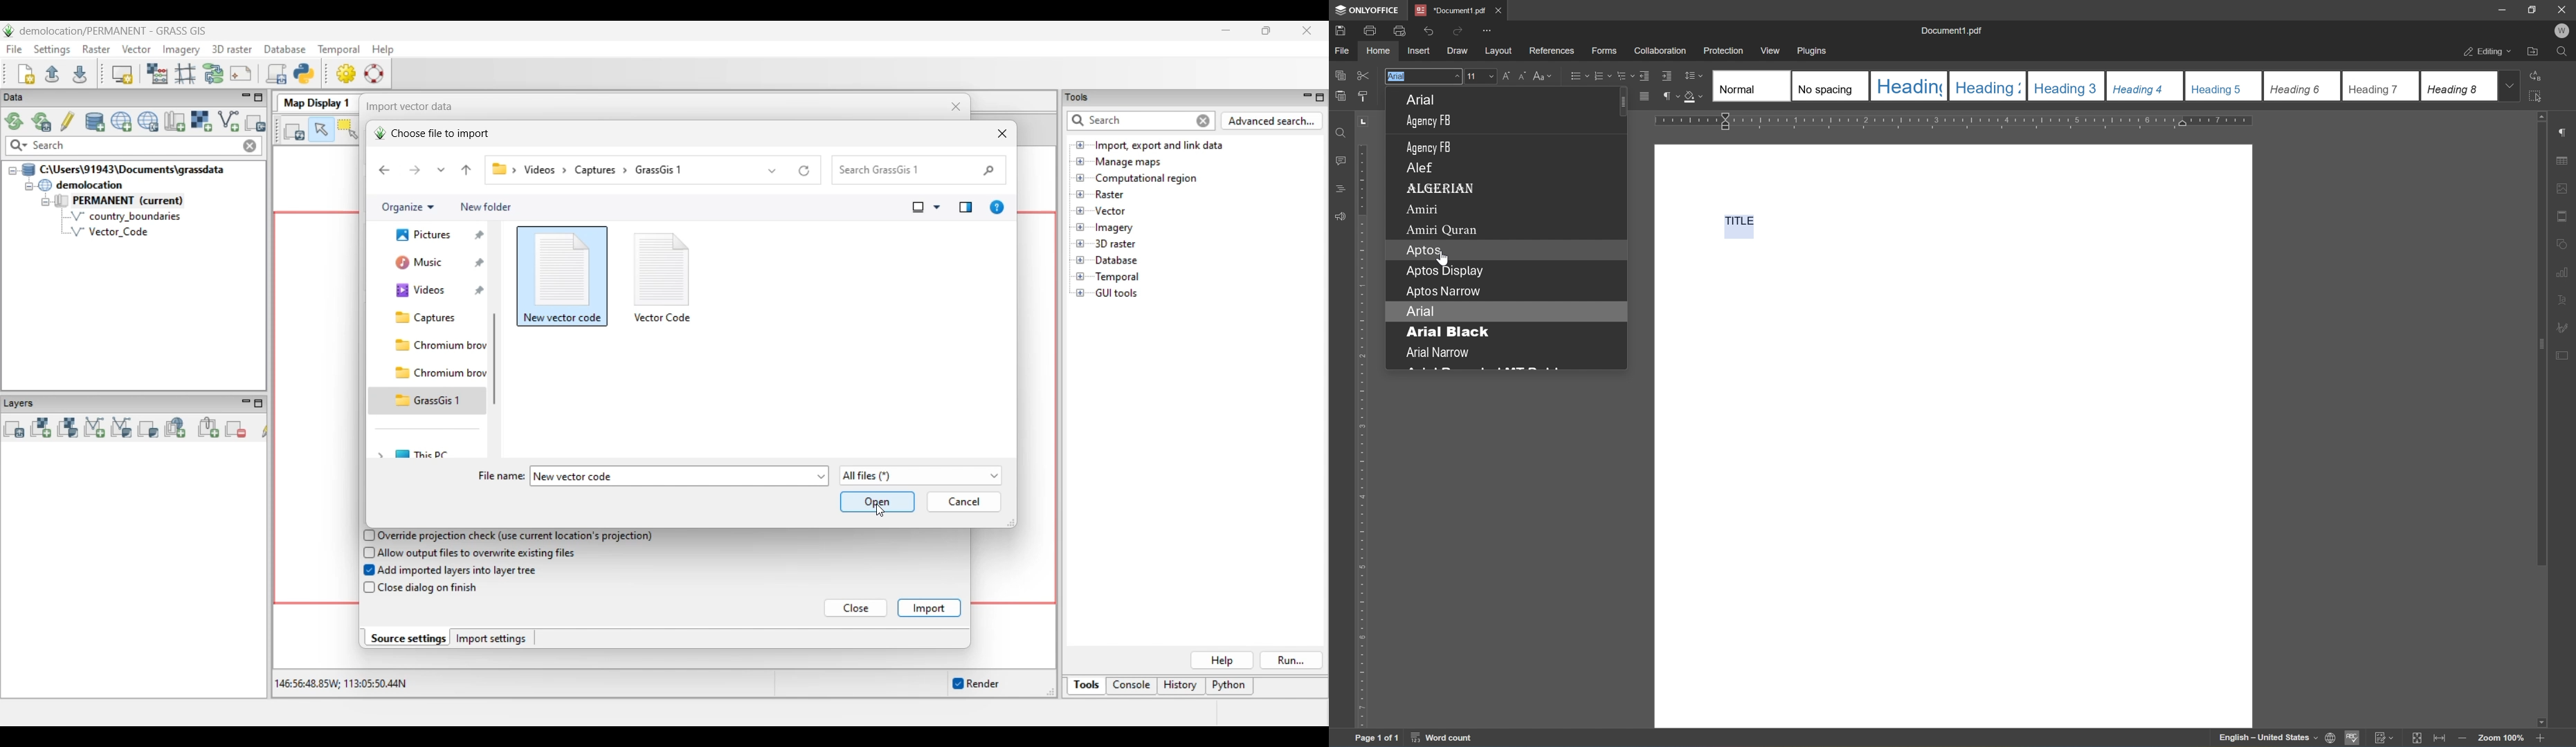 This screenshot has height=756, width=2576. What do you see at coordinates (1419, 50) in the screenshot?
I see `insert` at bounding box center [1419, 50].